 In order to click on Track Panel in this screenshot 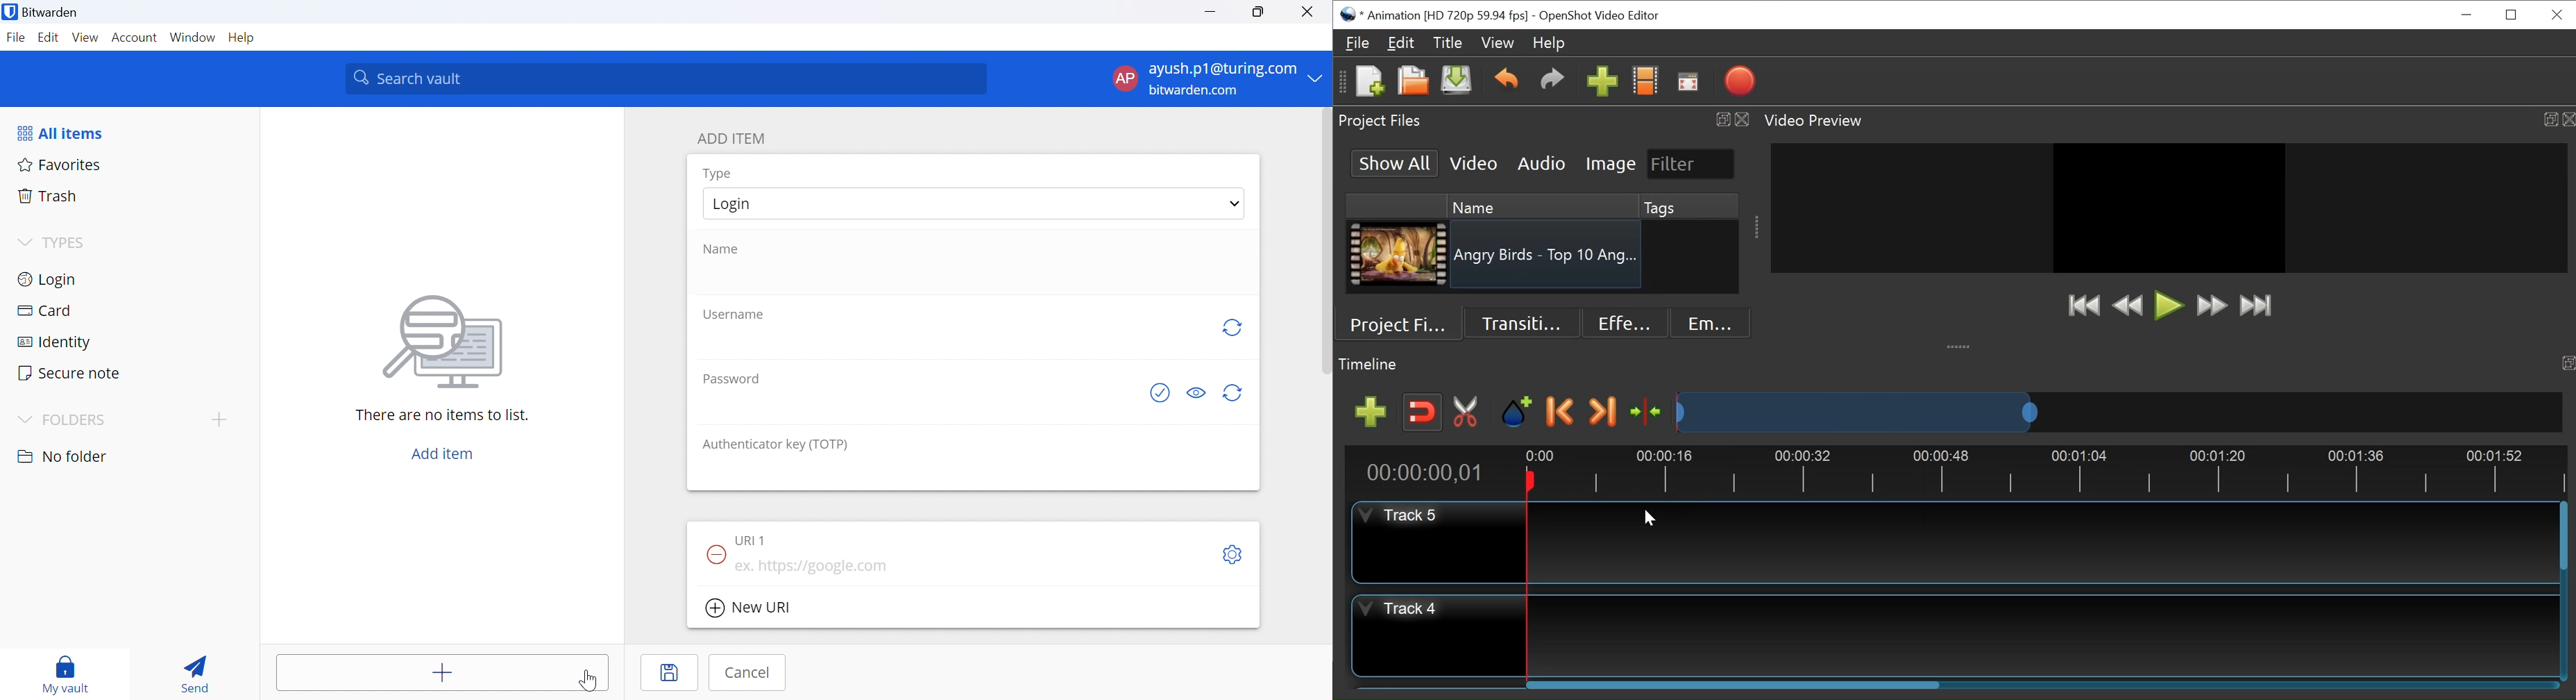, I will do `click(2043, 636)`.